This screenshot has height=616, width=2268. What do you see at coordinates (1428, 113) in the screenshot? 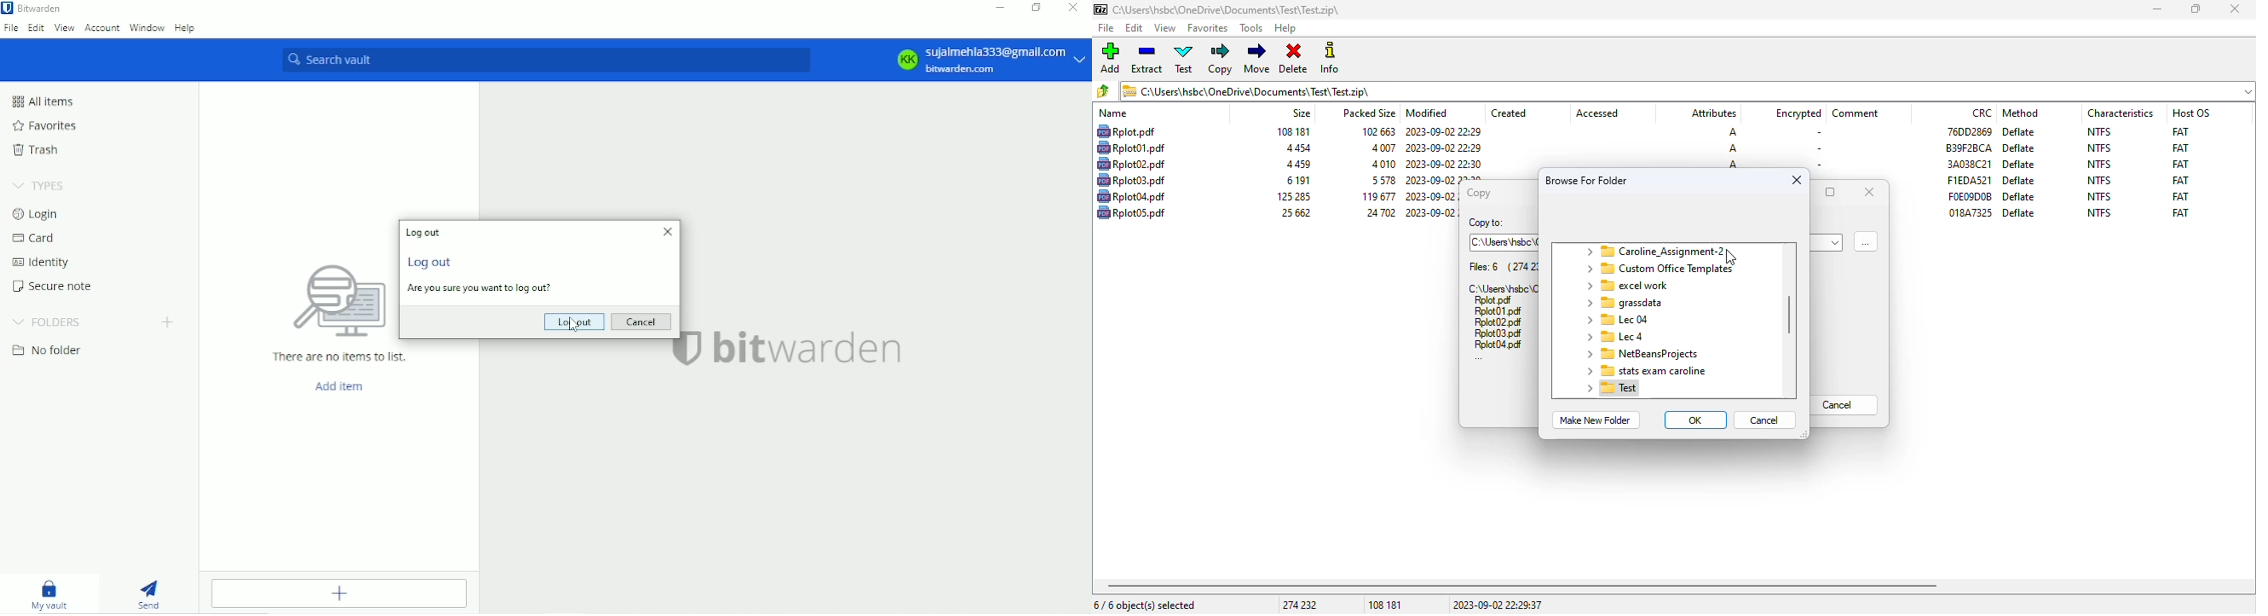
I see `modified` at bounding box center [1428, 113].